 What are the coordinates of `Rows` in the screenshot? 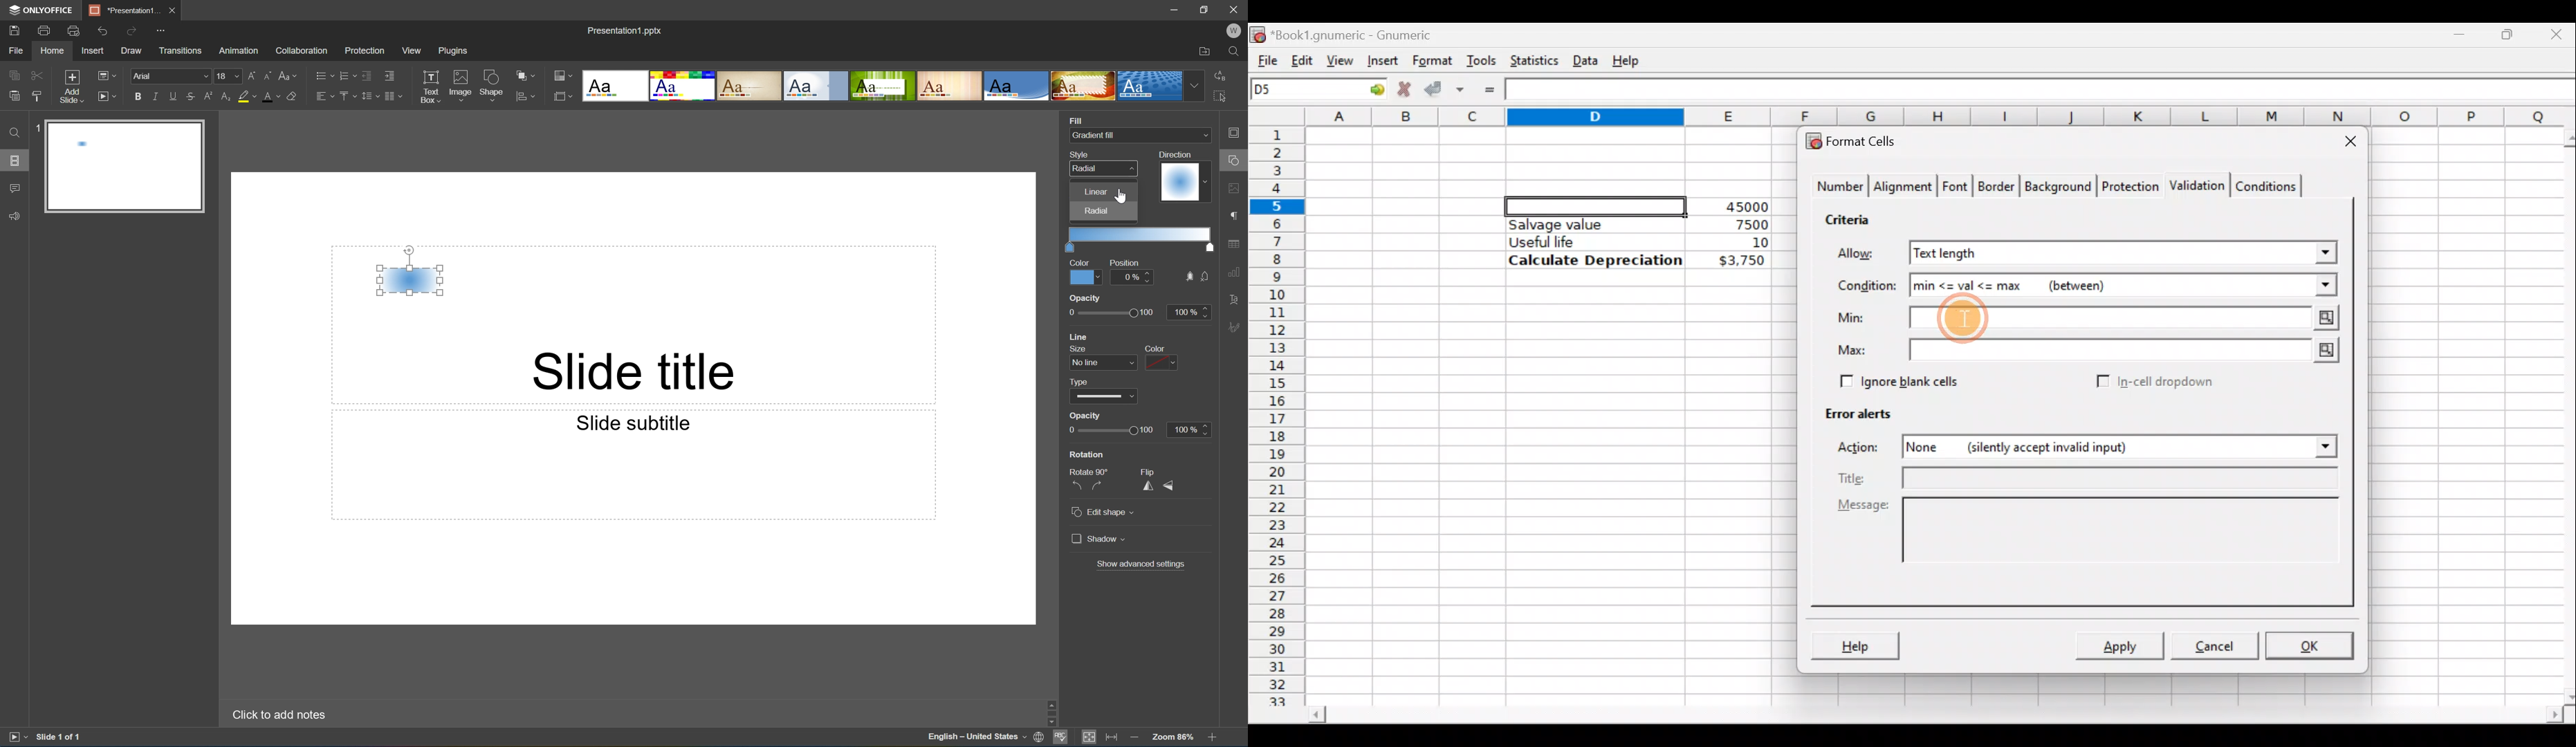 It's located at (1278, 409).